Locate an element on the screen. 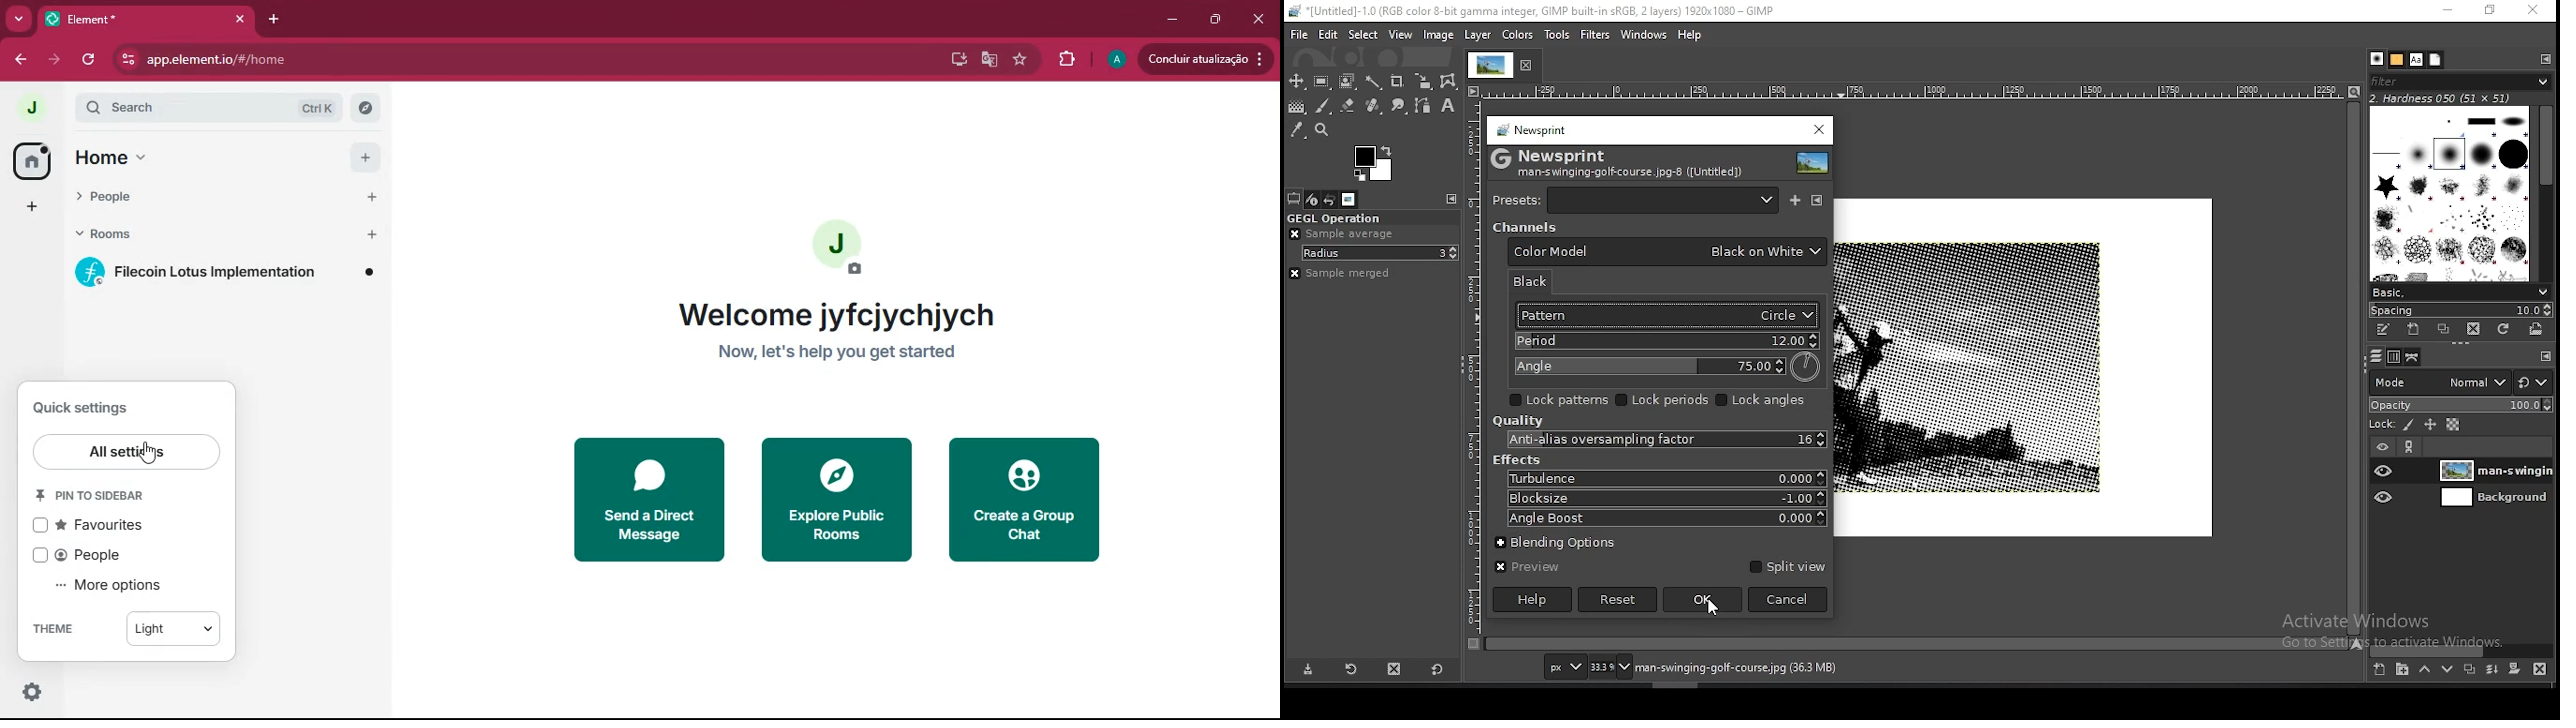  configure this tab is located at coordinates (2544, 353).